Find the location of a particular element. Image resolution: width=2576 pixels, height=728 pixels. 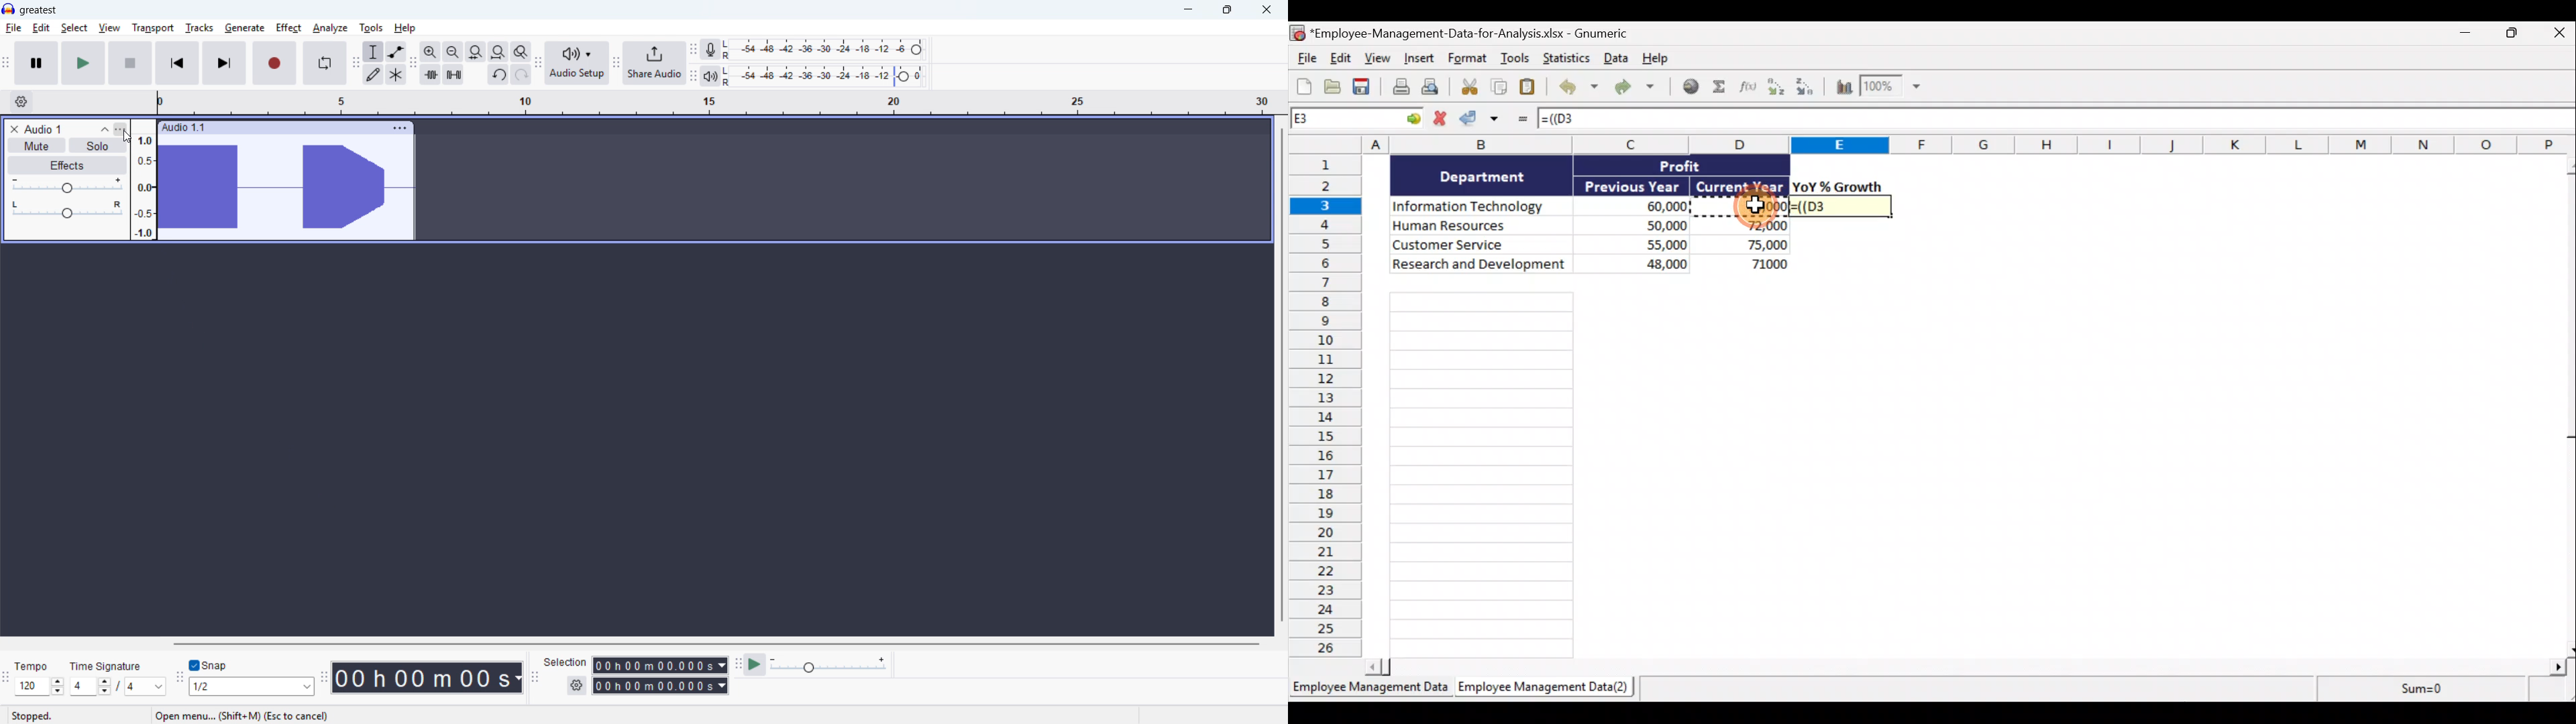

Undo last action is located at coordinates (1576, 88).